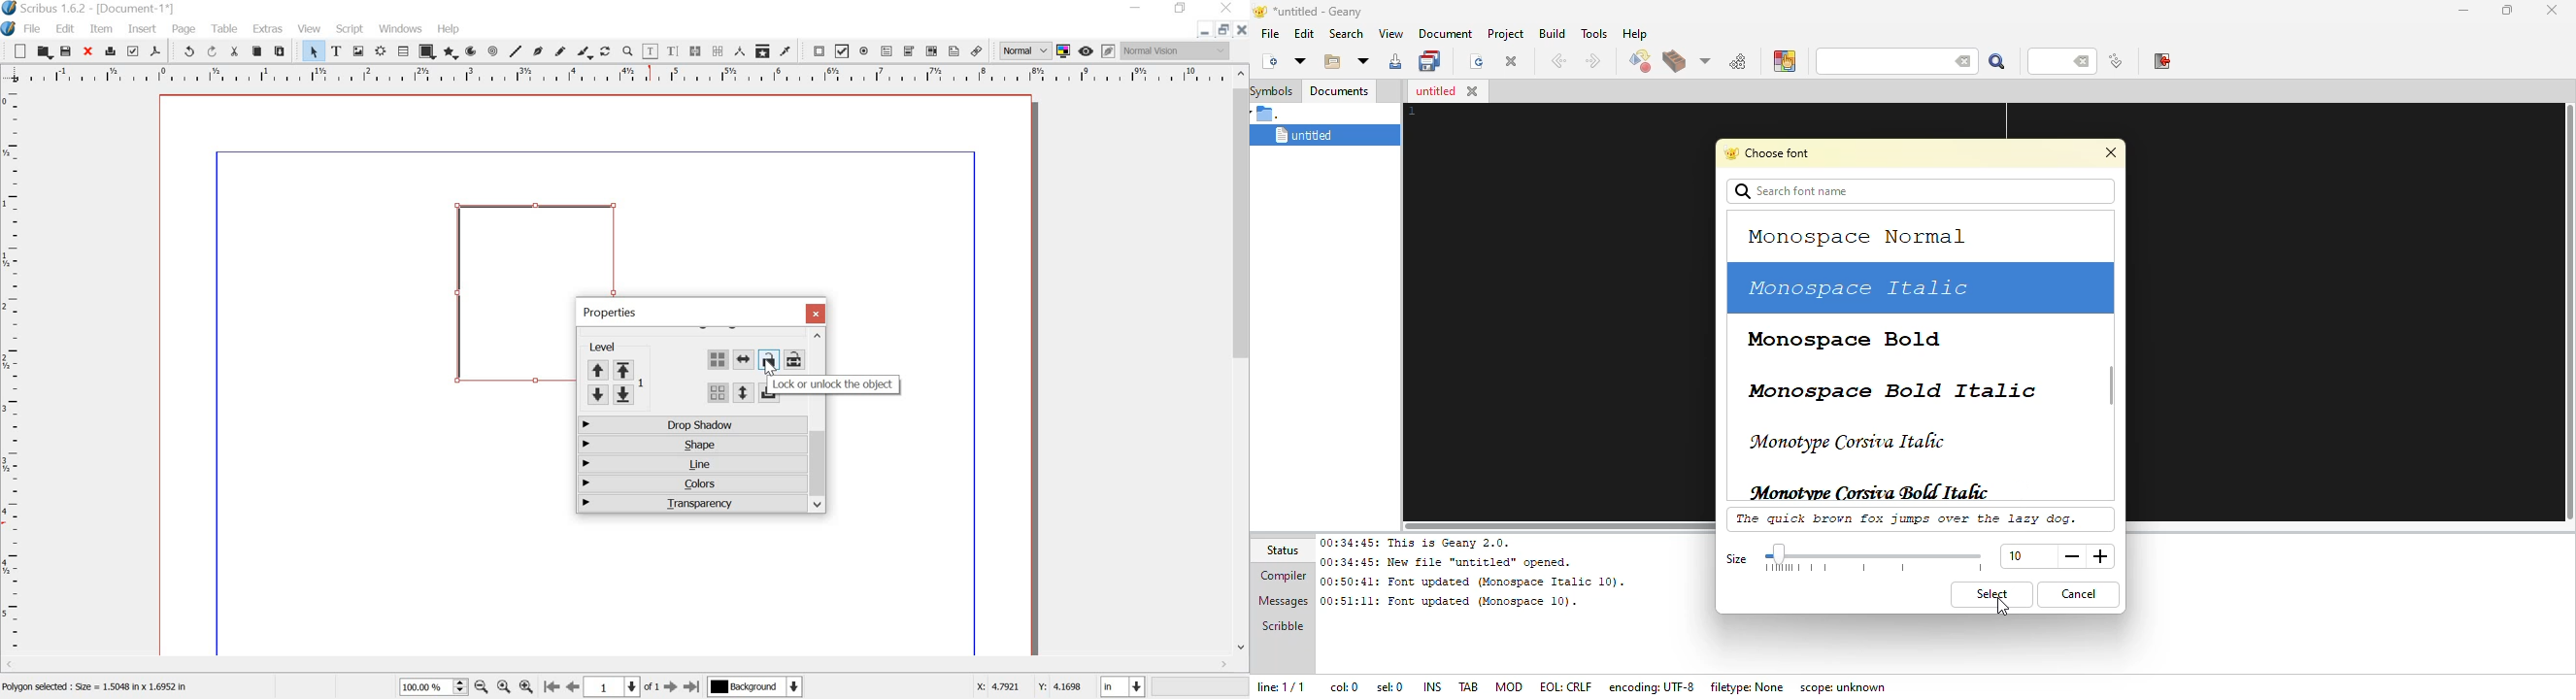 The width and height of the screenshot is (2576, 700). I want to click on copy, so click(257, 51).